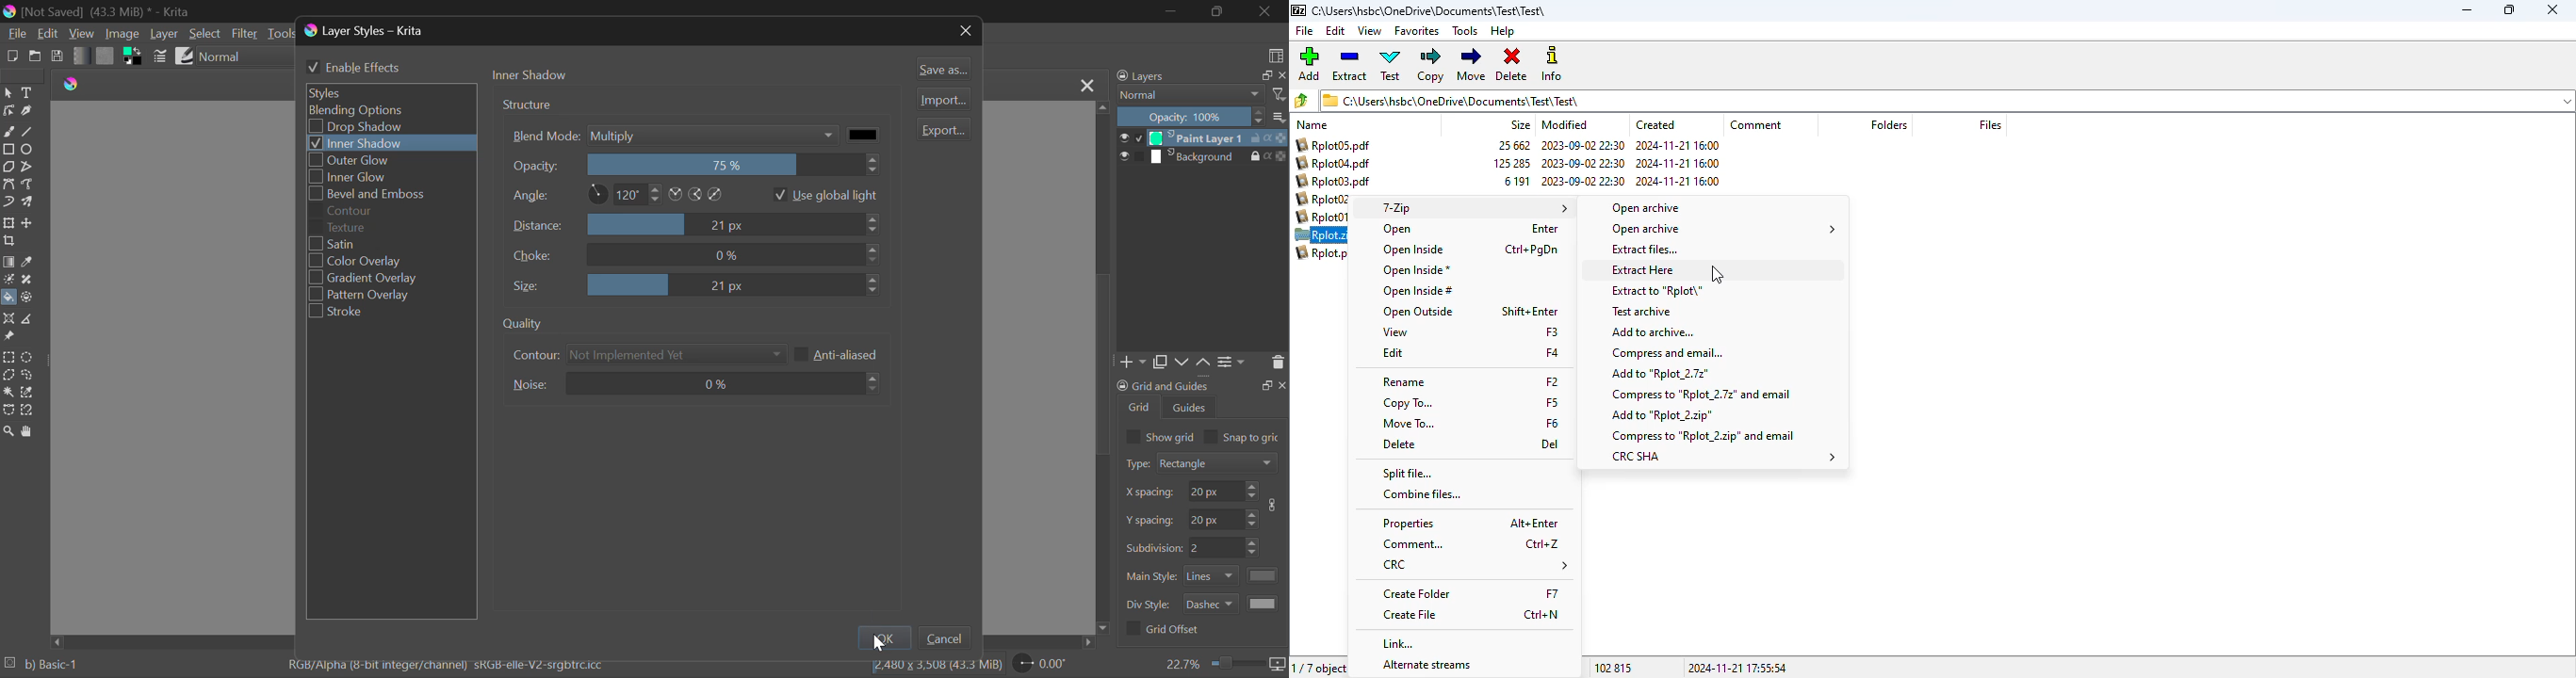 This screenshot has height=700, width=2576. What do you see at coordinates (1417, 291) in the screenshot?
I see `open inside#` at bounding box center [1417, 291].